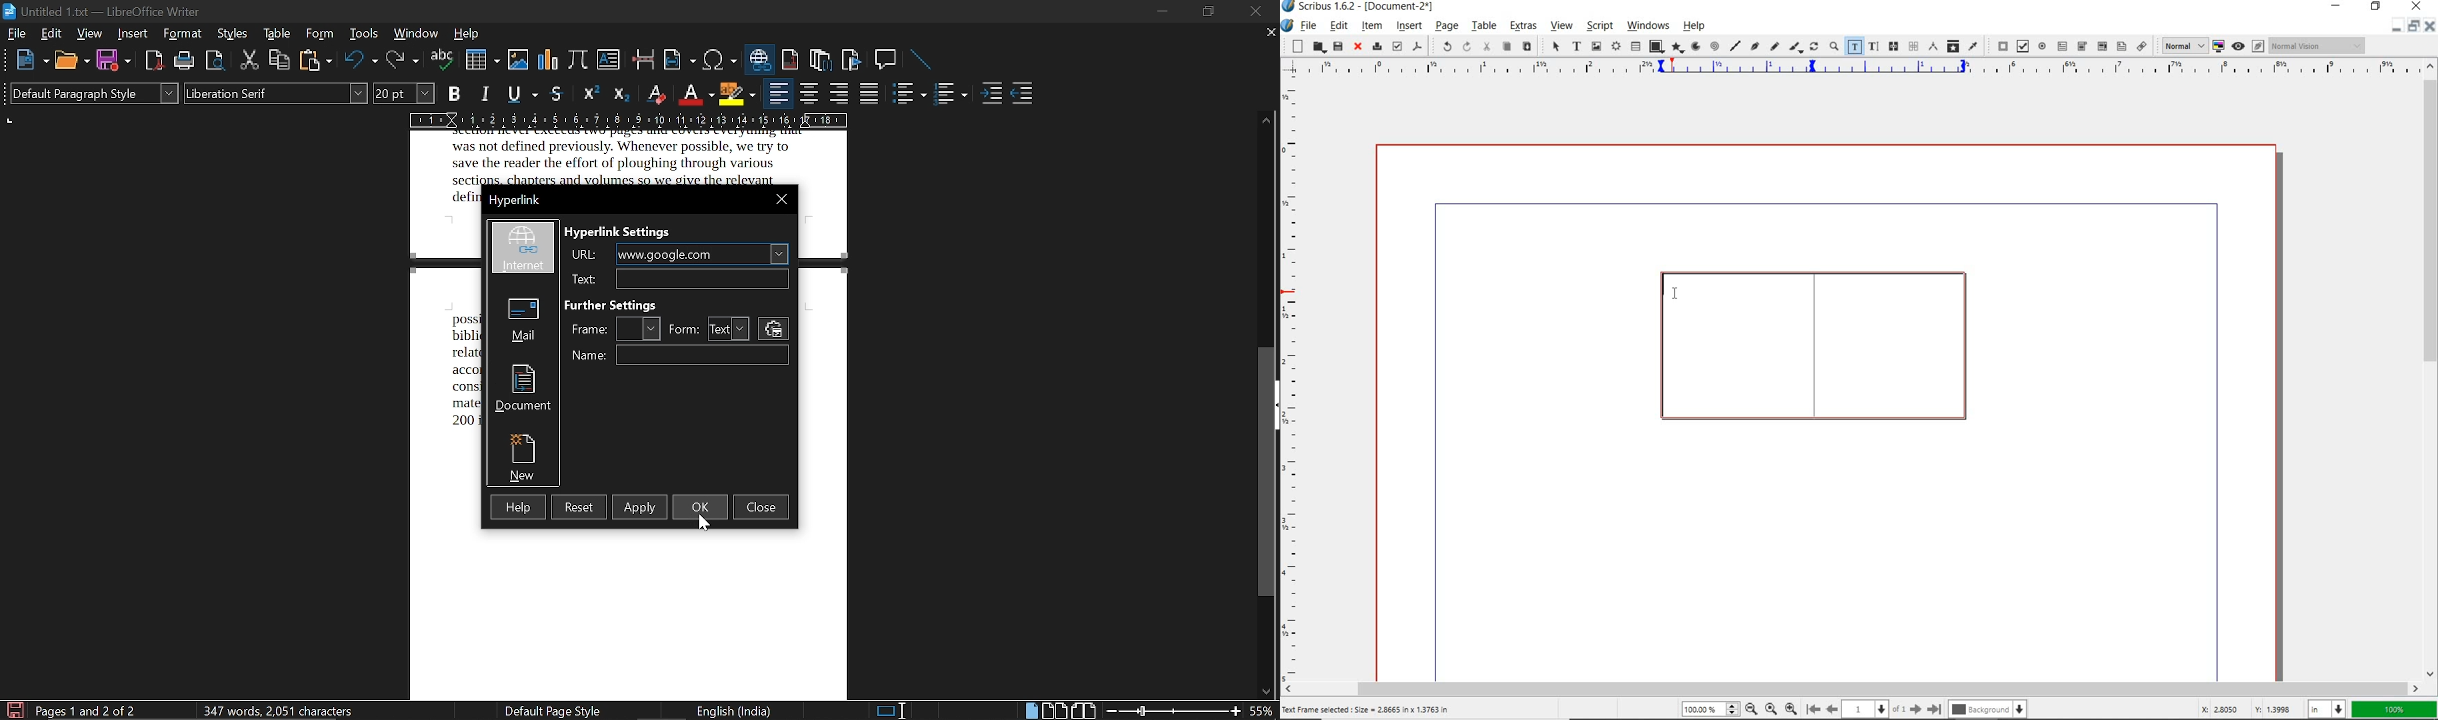  What do you see at coordinates (1711, 709) in the screenshot?
I see `zoom level` at bounding box center [1711, 709].